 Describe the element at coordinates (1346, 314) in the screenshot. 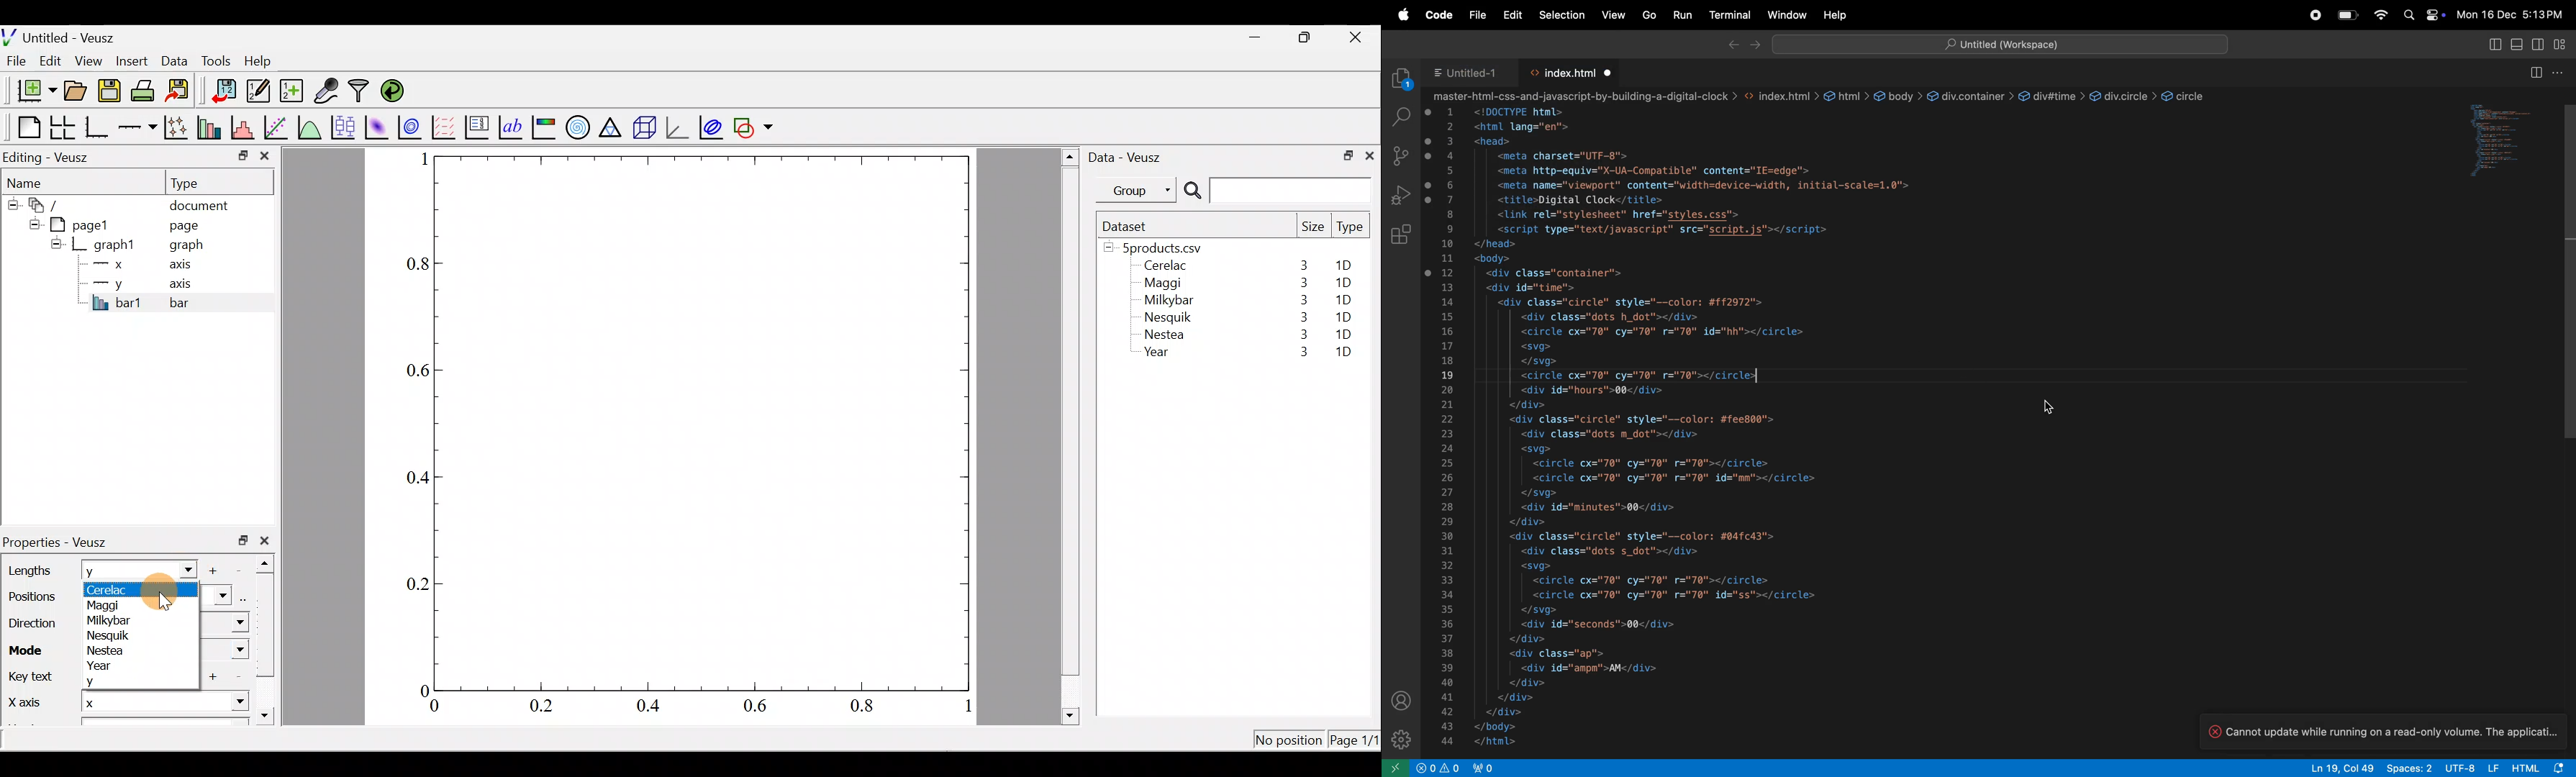

I see `1D` at that location.